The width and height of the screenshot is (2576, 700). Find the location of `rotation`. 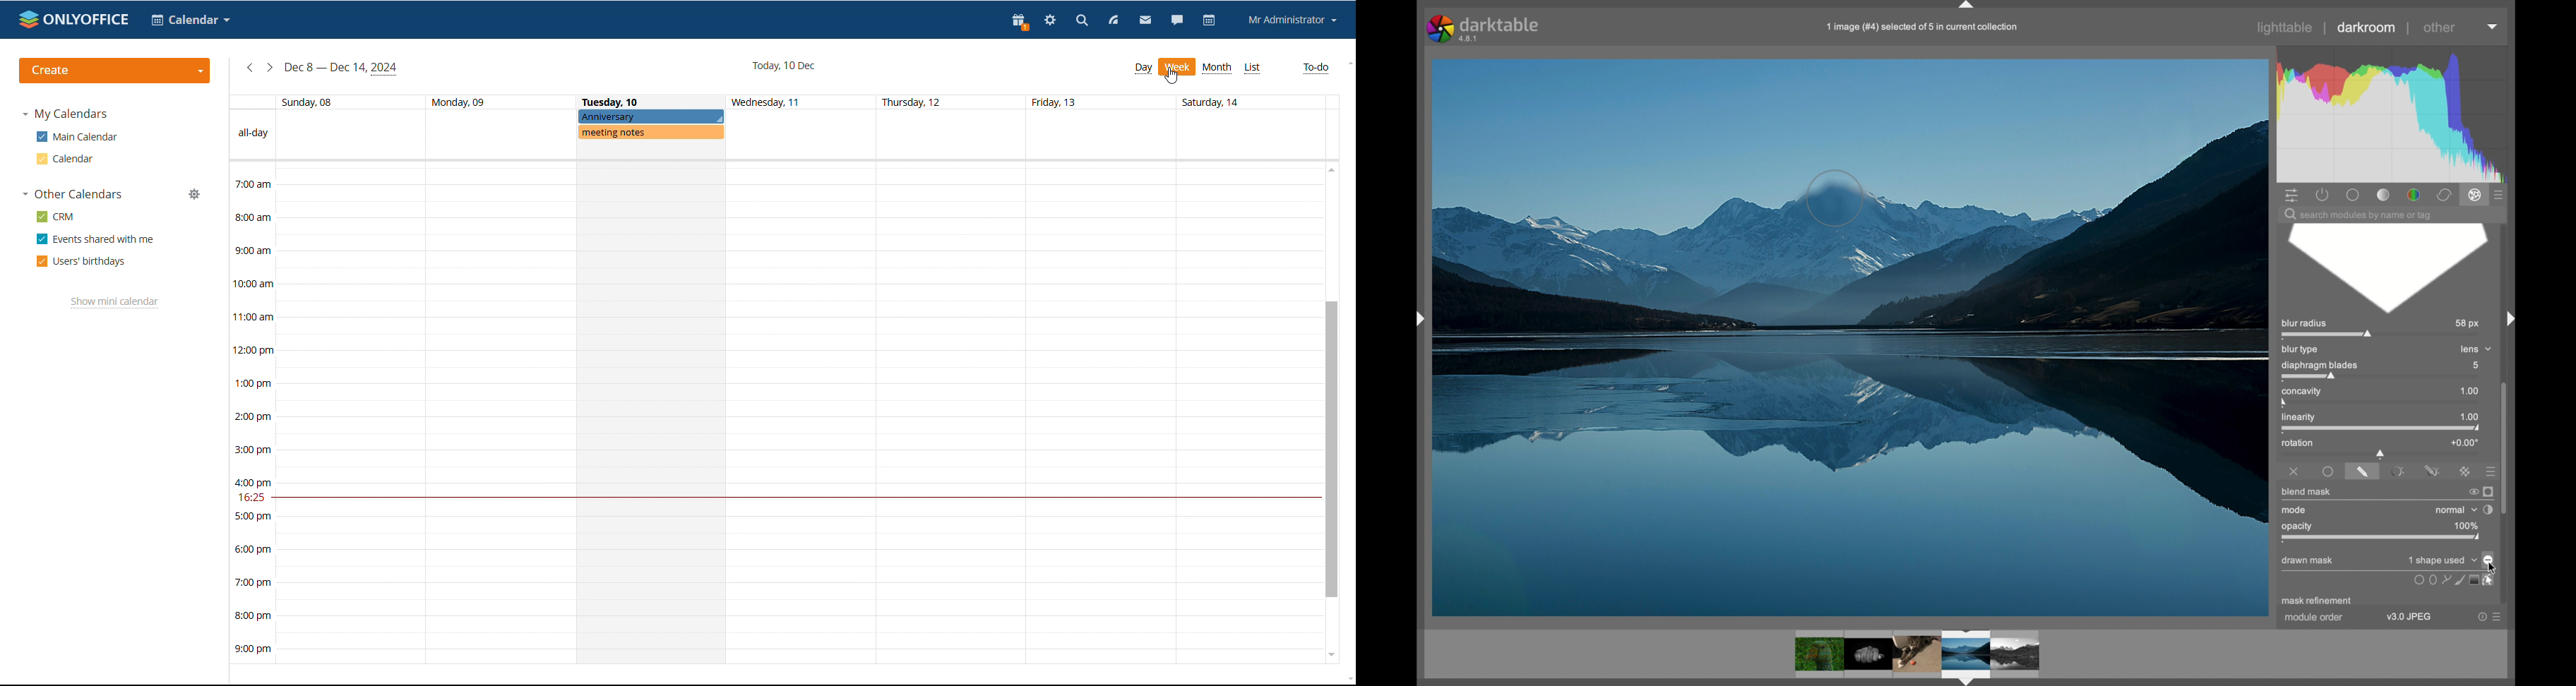

rotation is located at coordinates (2298, 443).